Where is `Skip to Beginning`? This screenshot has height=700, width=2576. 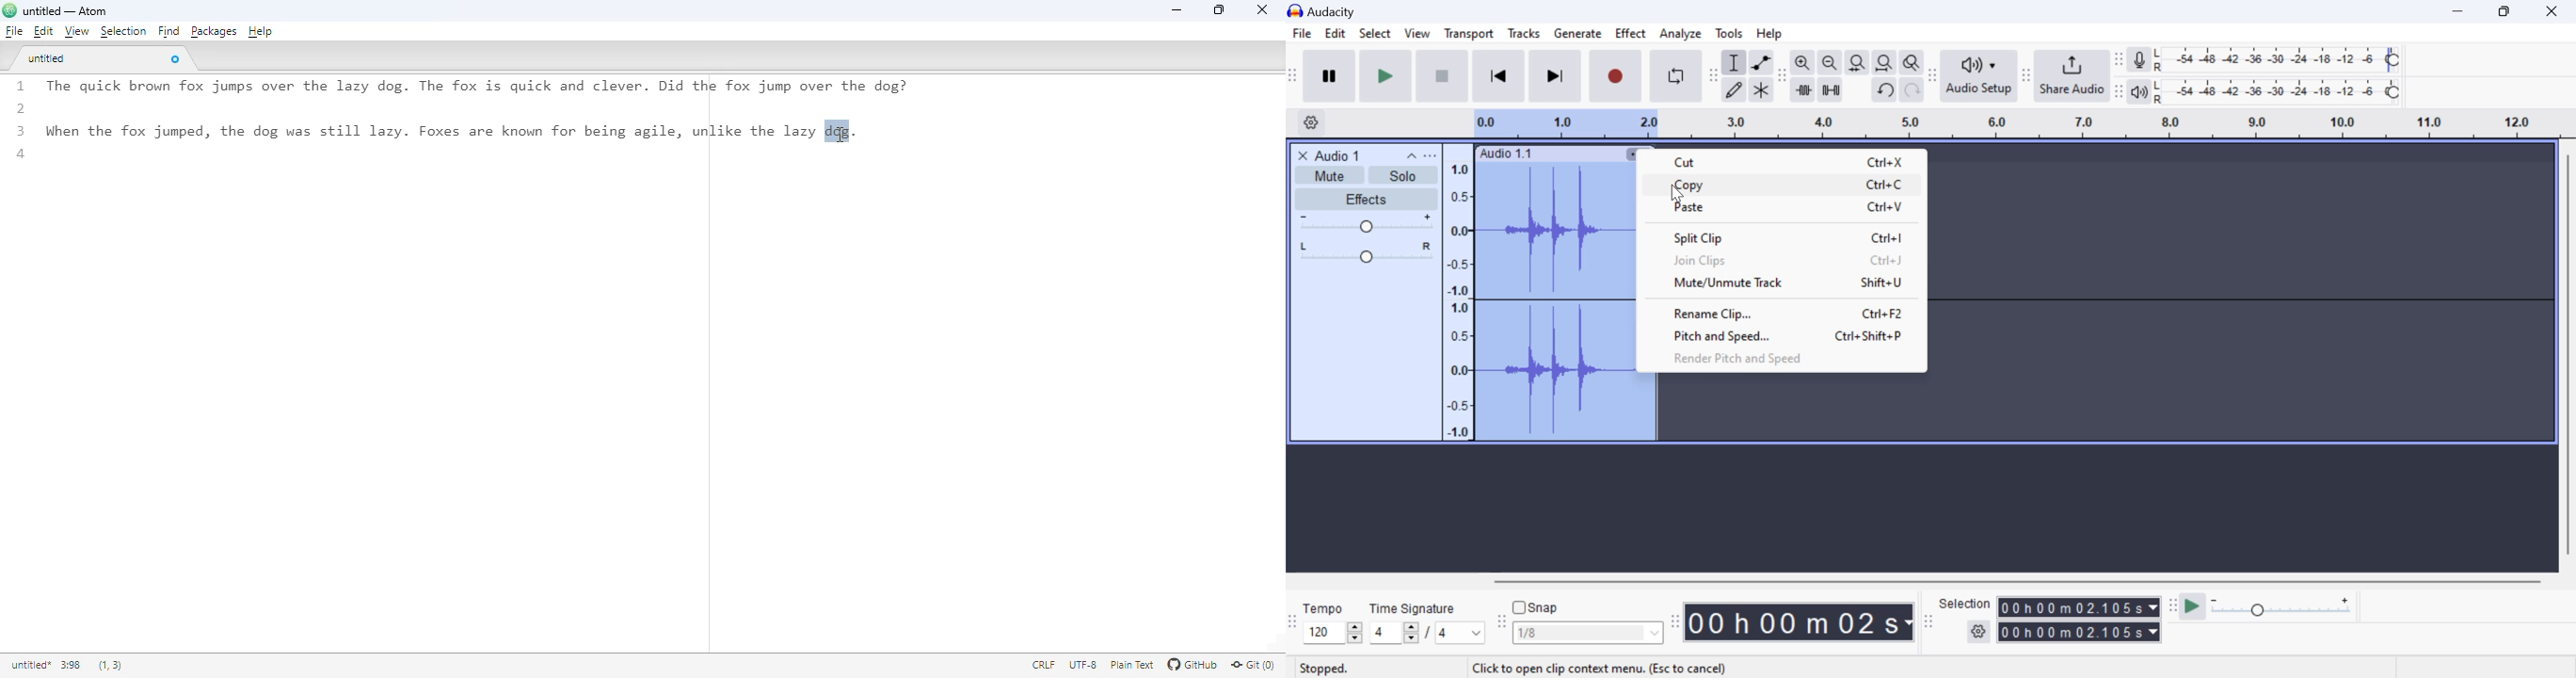 Skip to Beginning is located at coordinates (1498, 77).